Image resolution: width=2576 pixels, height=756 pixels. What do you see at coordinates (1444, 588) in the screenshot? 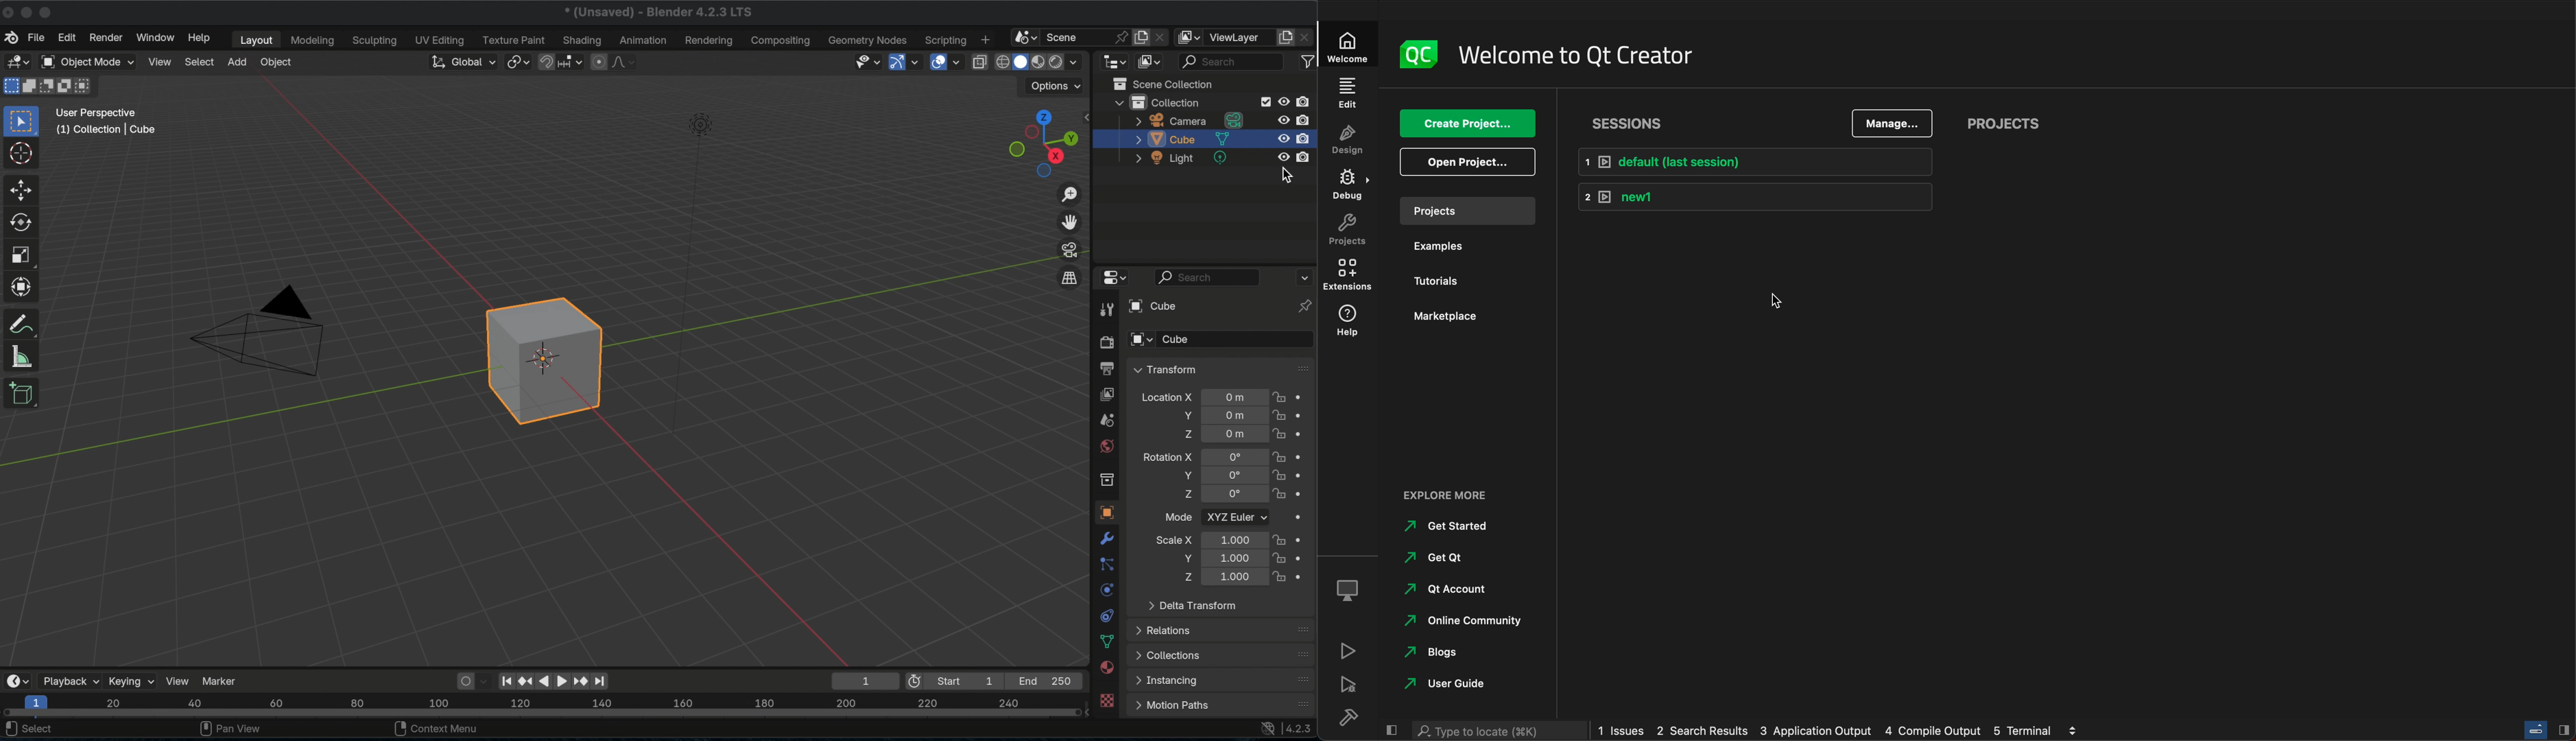
I see `qt` at bounding box center [1444, 588].